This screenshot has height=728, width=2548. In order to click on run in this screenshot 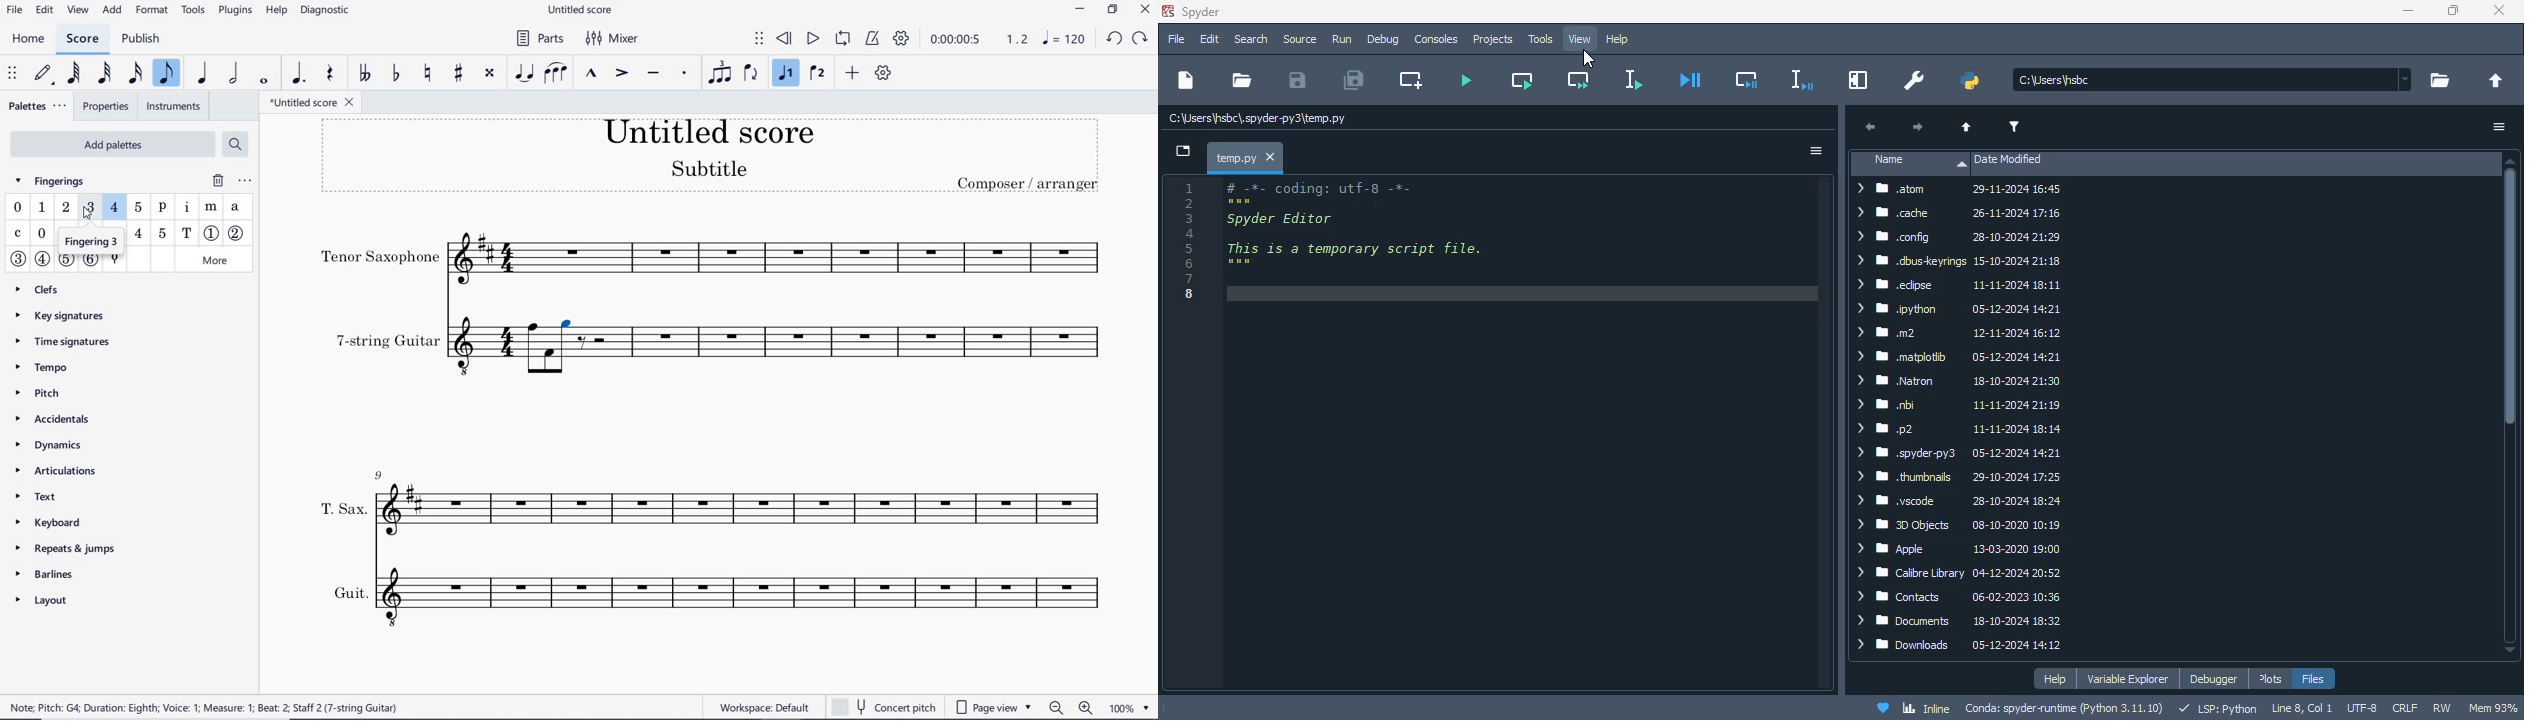, I will do `click(1342, 40)`.